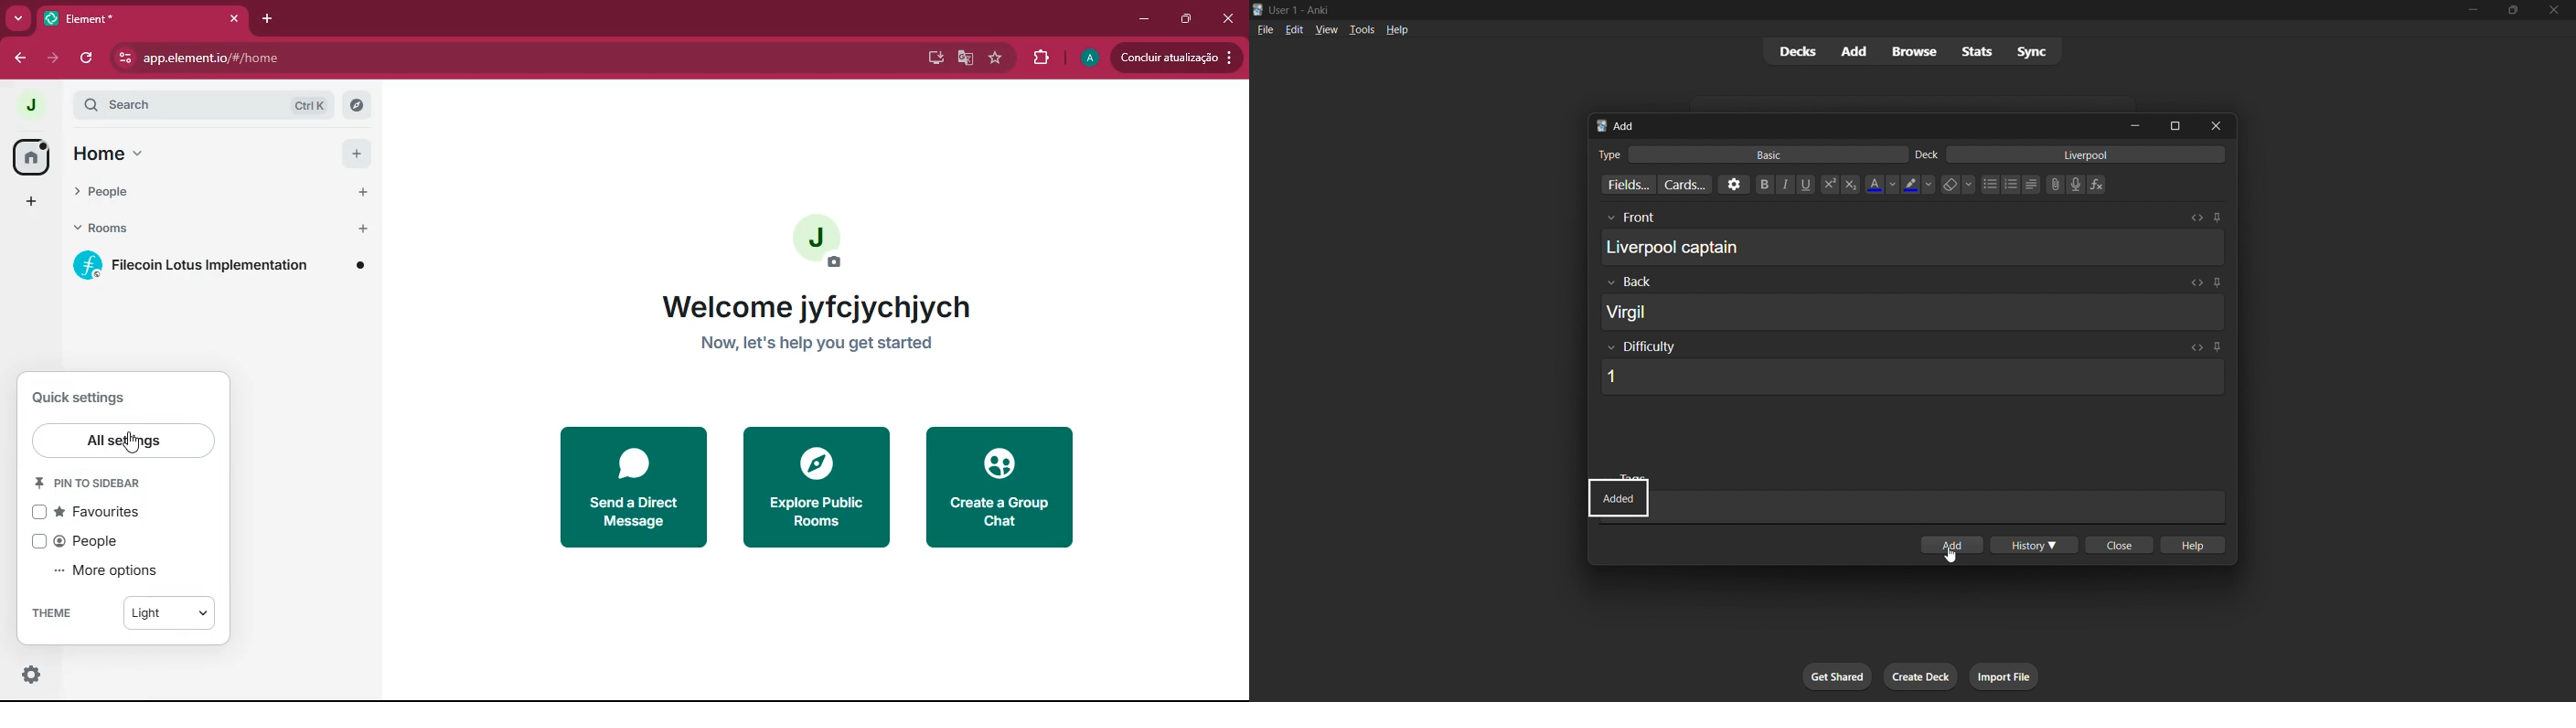 This screenshot has height=728, width=2576. I want to click on Text highlighting color, so click(1918, 184).